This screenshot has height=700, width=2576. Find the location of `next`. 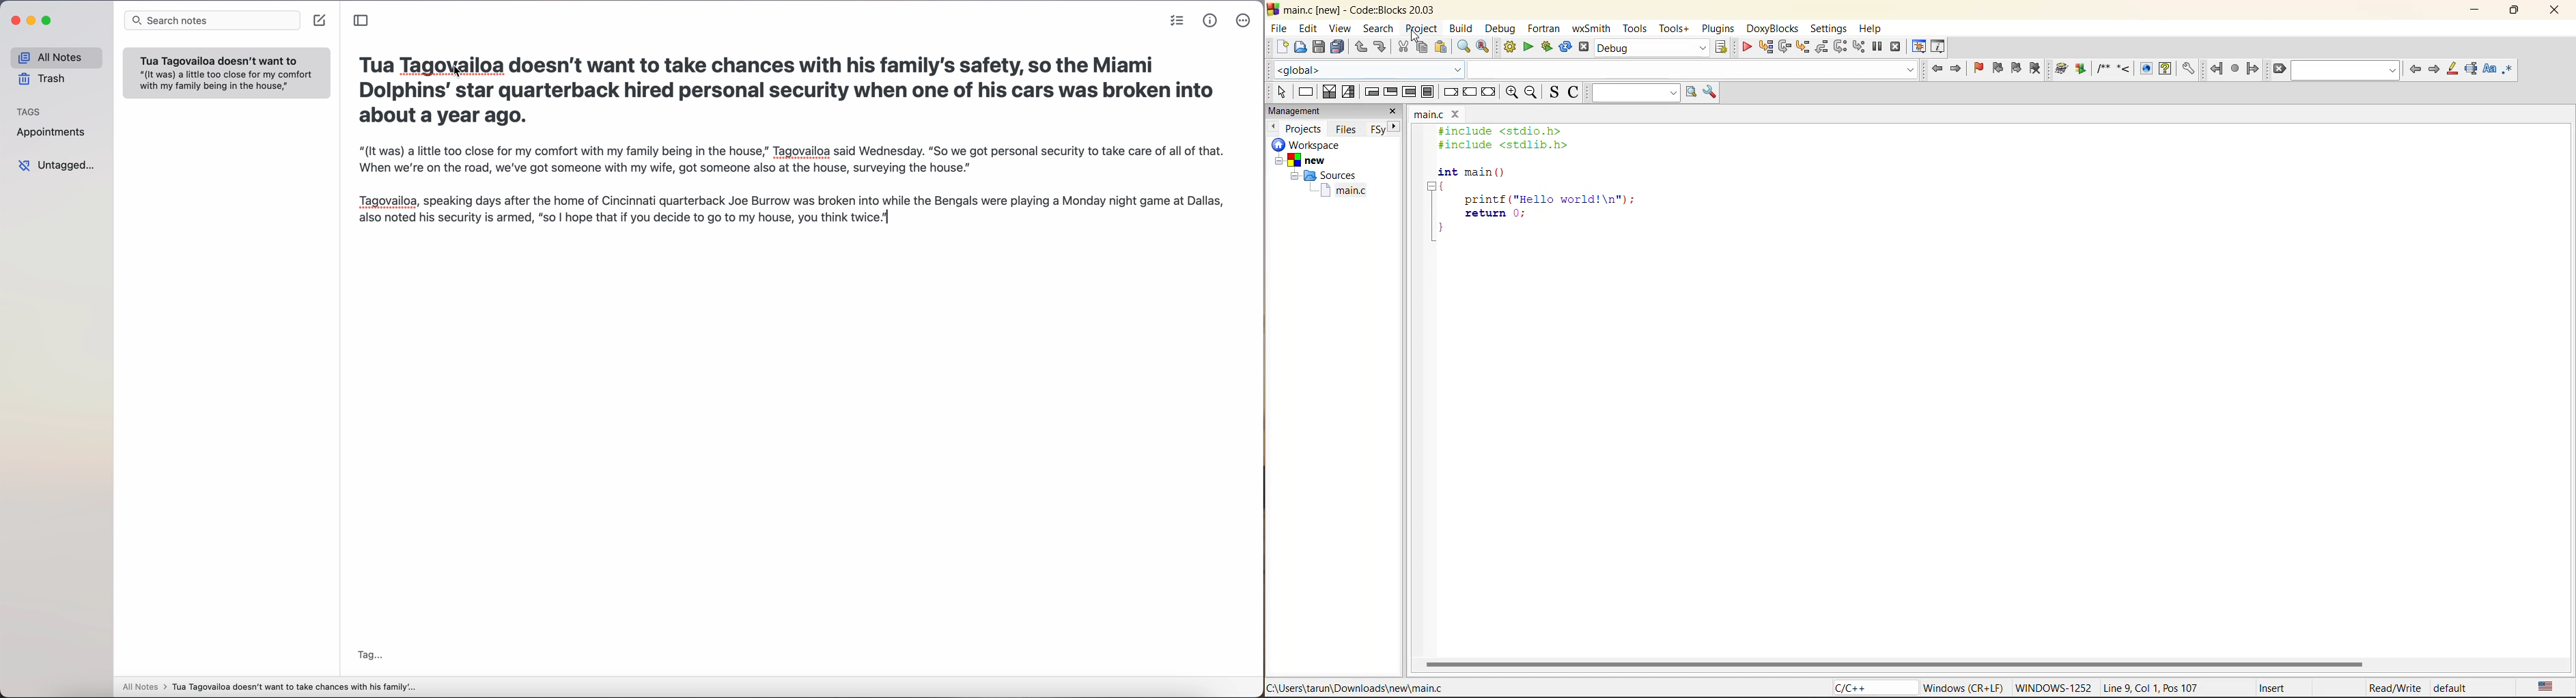

next is located at coordinates (2433, 71).